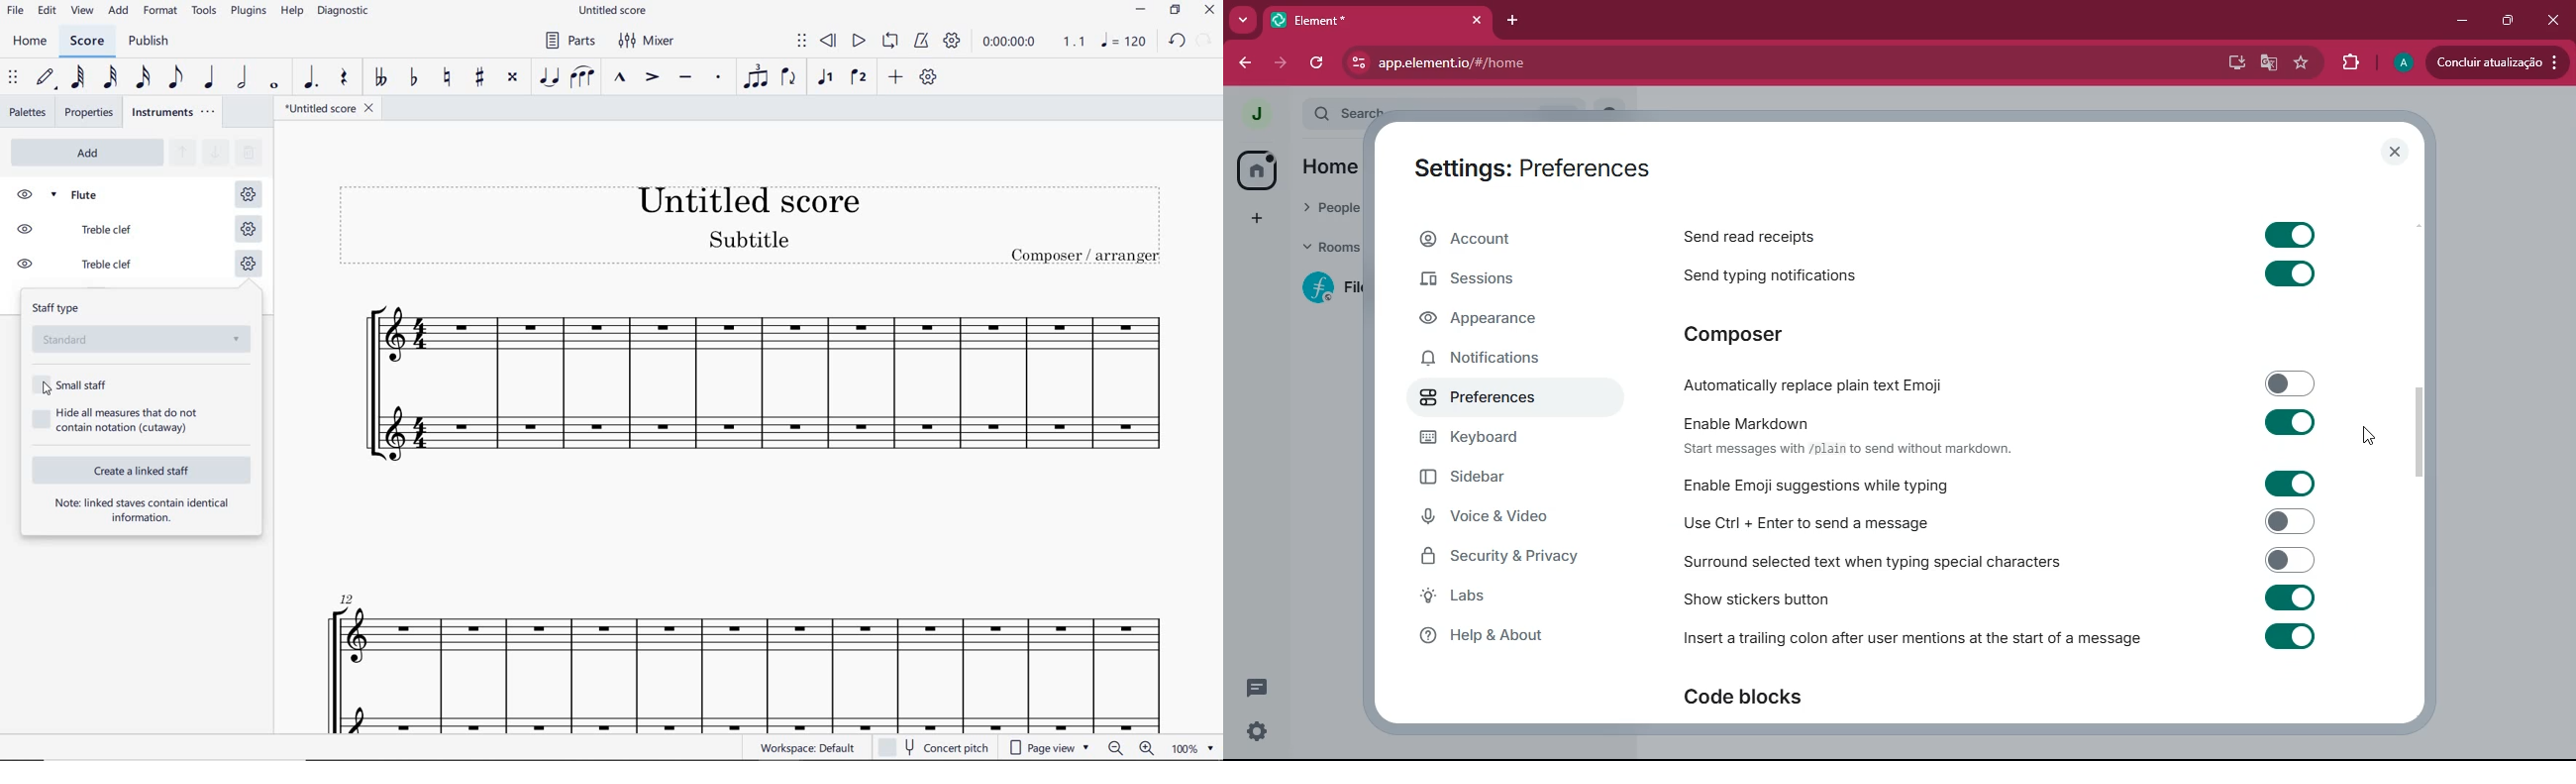 This screenshot has height=784, width=2576. I want to click on WHOLE NOTE, so click(275, 87).